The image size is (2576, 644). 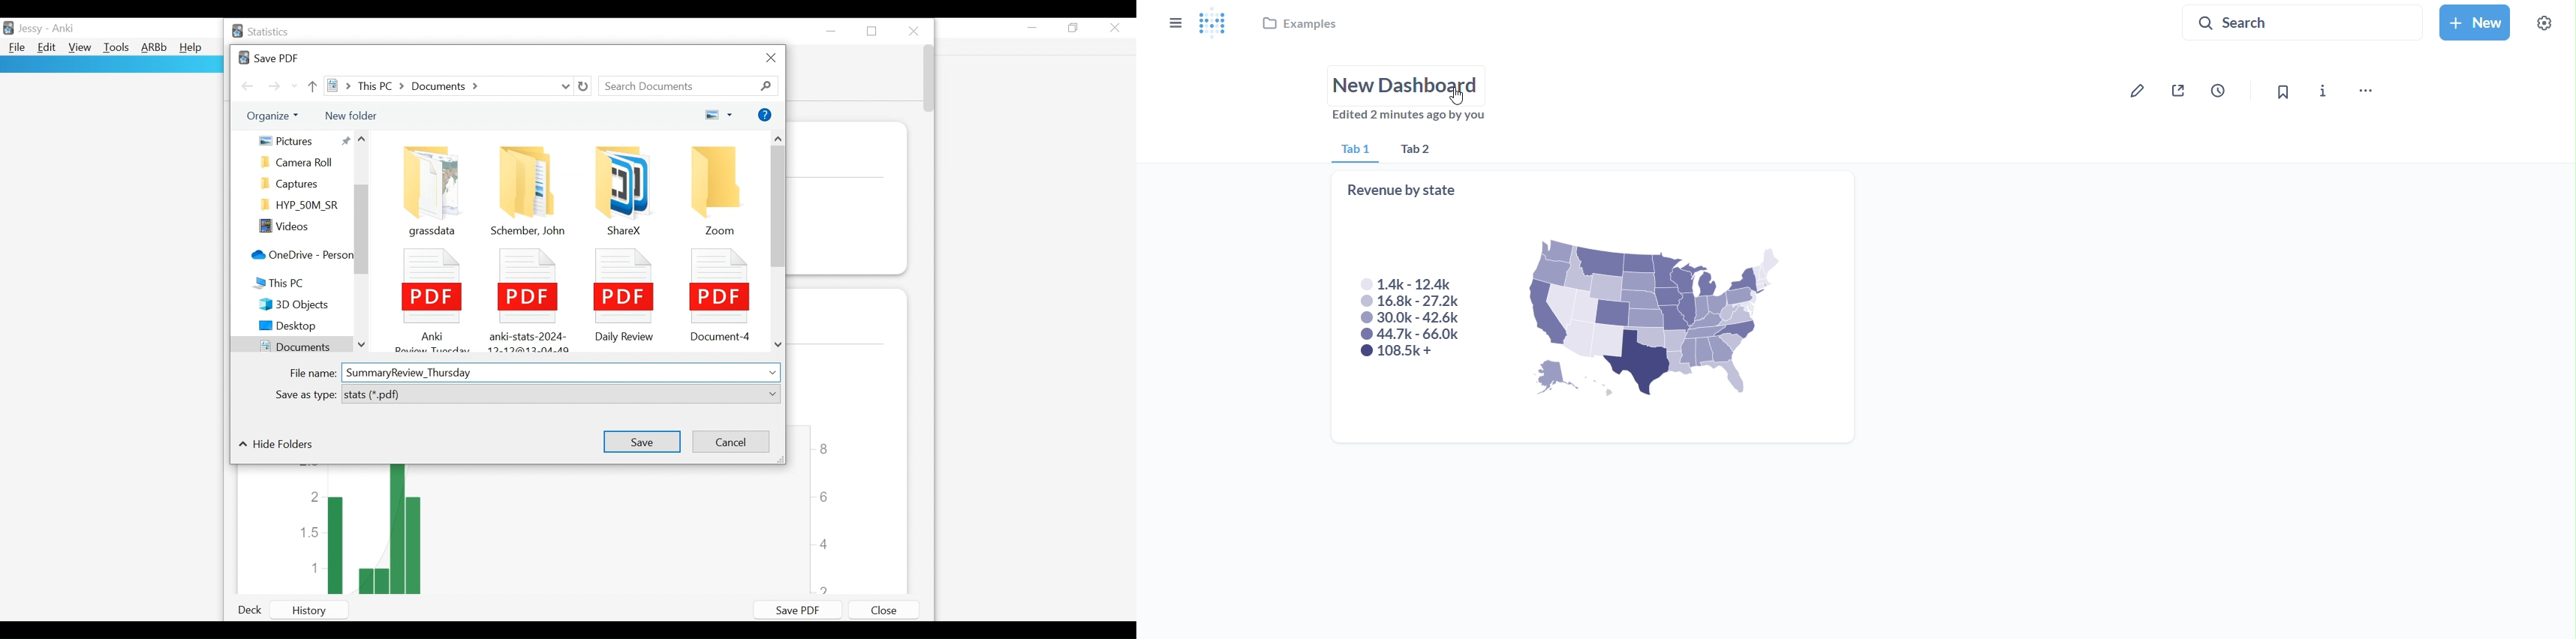 What do you see at coordinates (300, 256) in the screenshot?
I see `OneDrive` at bounding box center [300, 256].